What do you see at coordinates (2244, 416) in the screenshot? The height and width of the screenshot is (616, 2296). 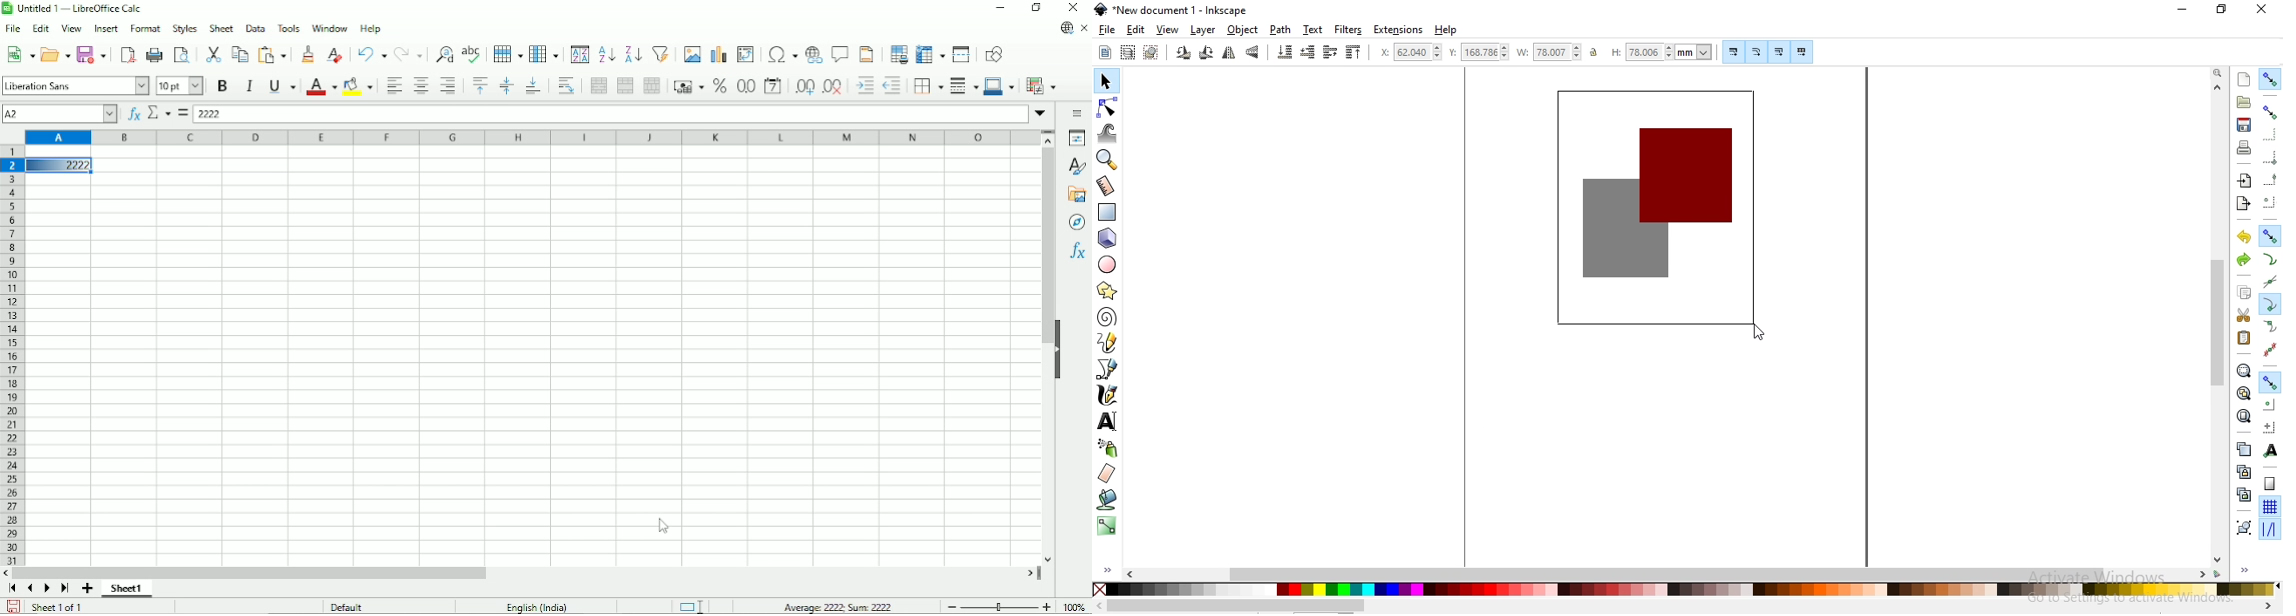 I see `zoom to fit page` at bounding box center [2244, 416].